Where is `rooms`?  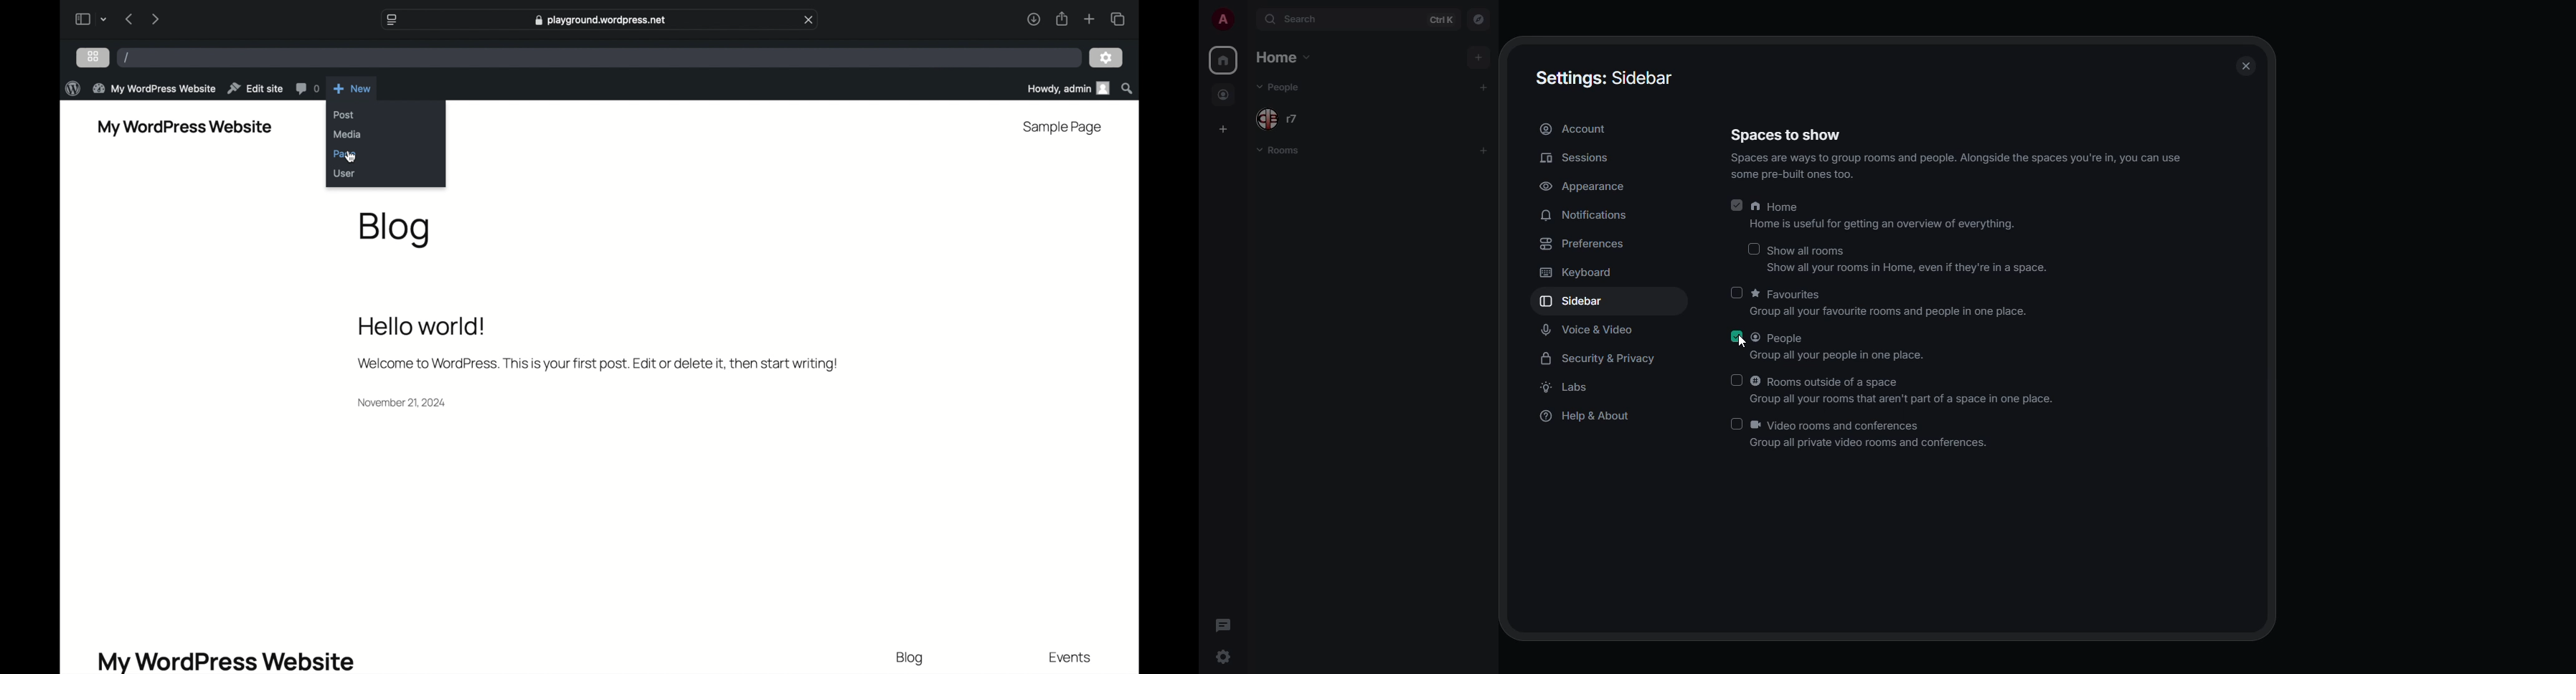
rooms is located at coordinates (1279, 153).